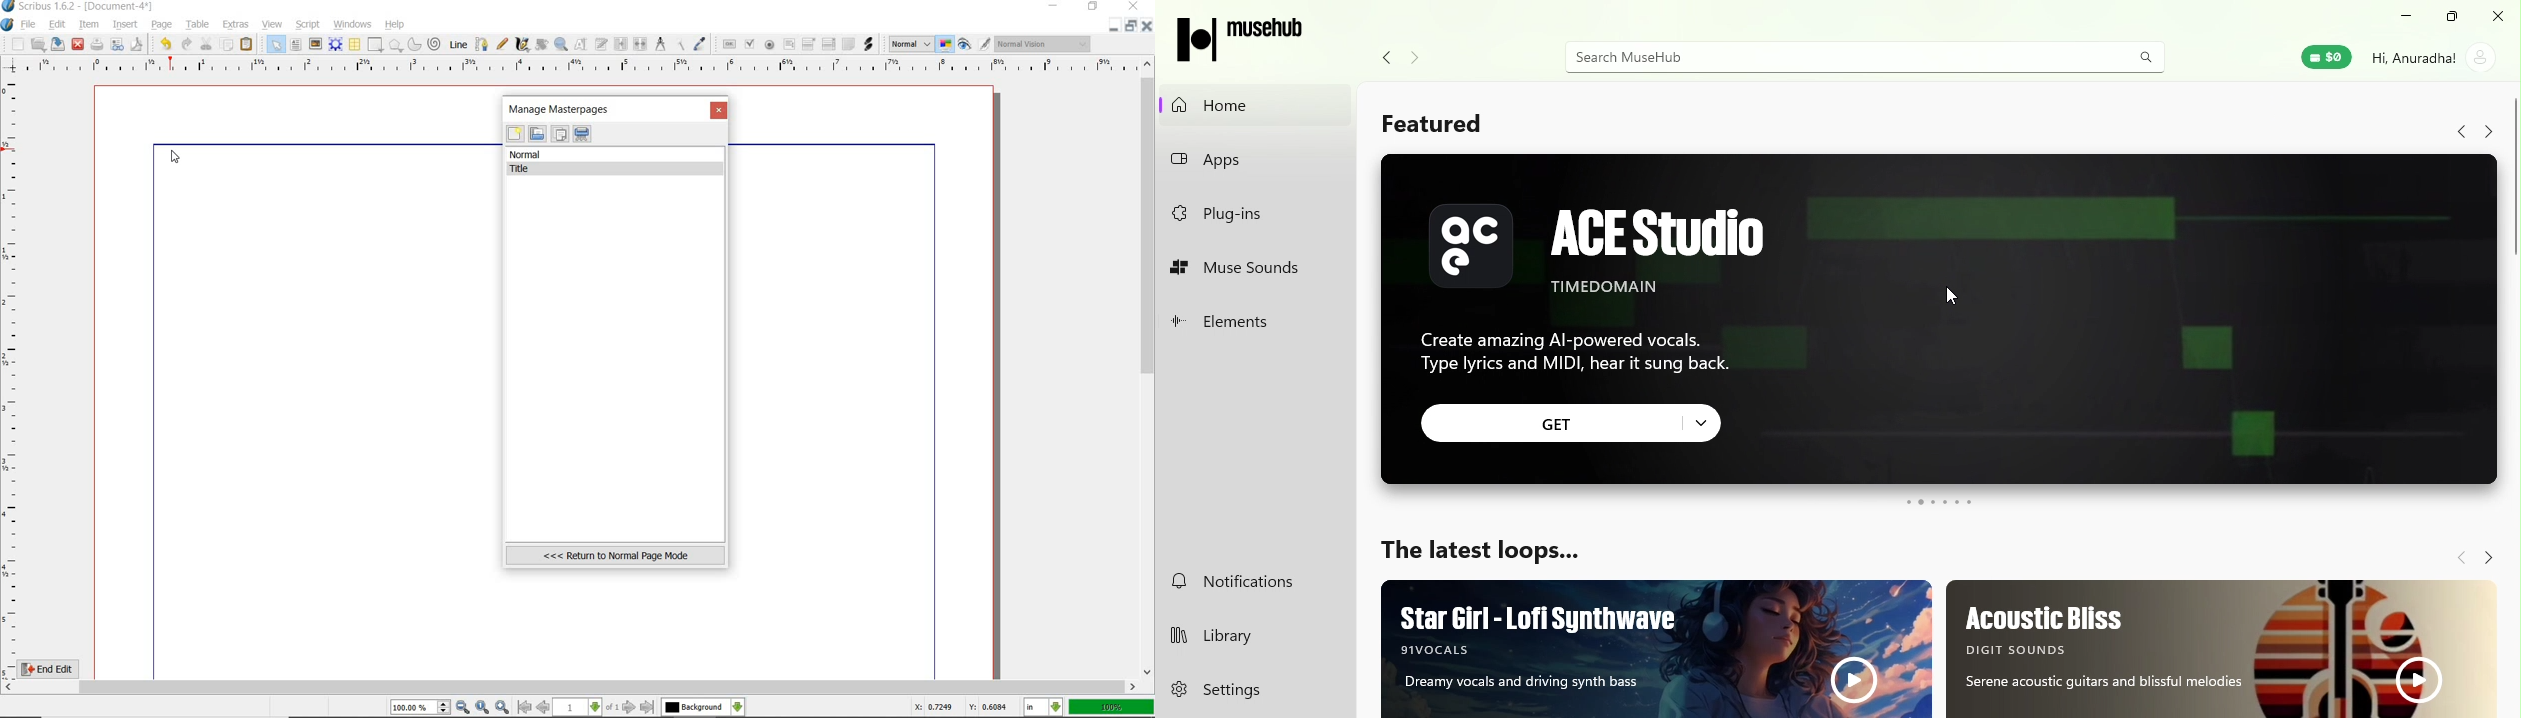 This screenshot has width=2548, height=728. What do you see at coordinates (316, 44) in the screenshot?
I see `image frame` at bounding box center [316, 44].